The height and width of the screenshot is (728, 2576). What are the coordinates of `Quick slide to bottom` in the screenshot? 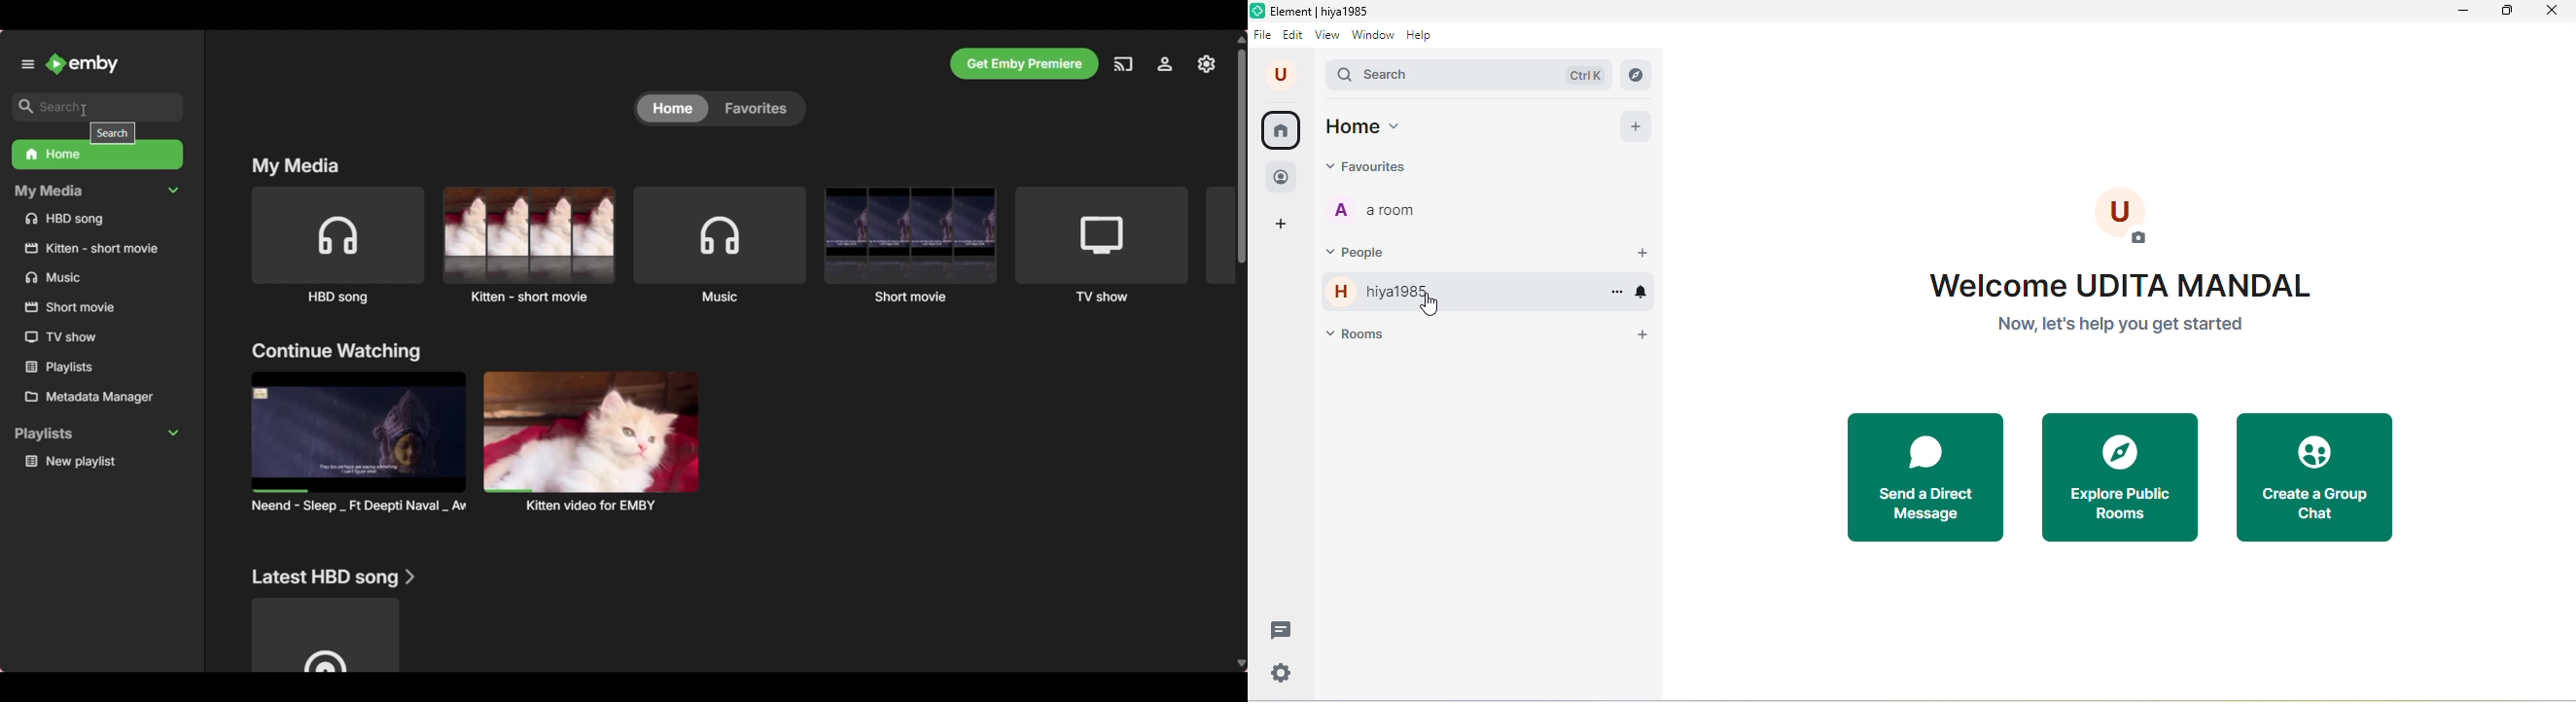 It's located at (1241, 664).